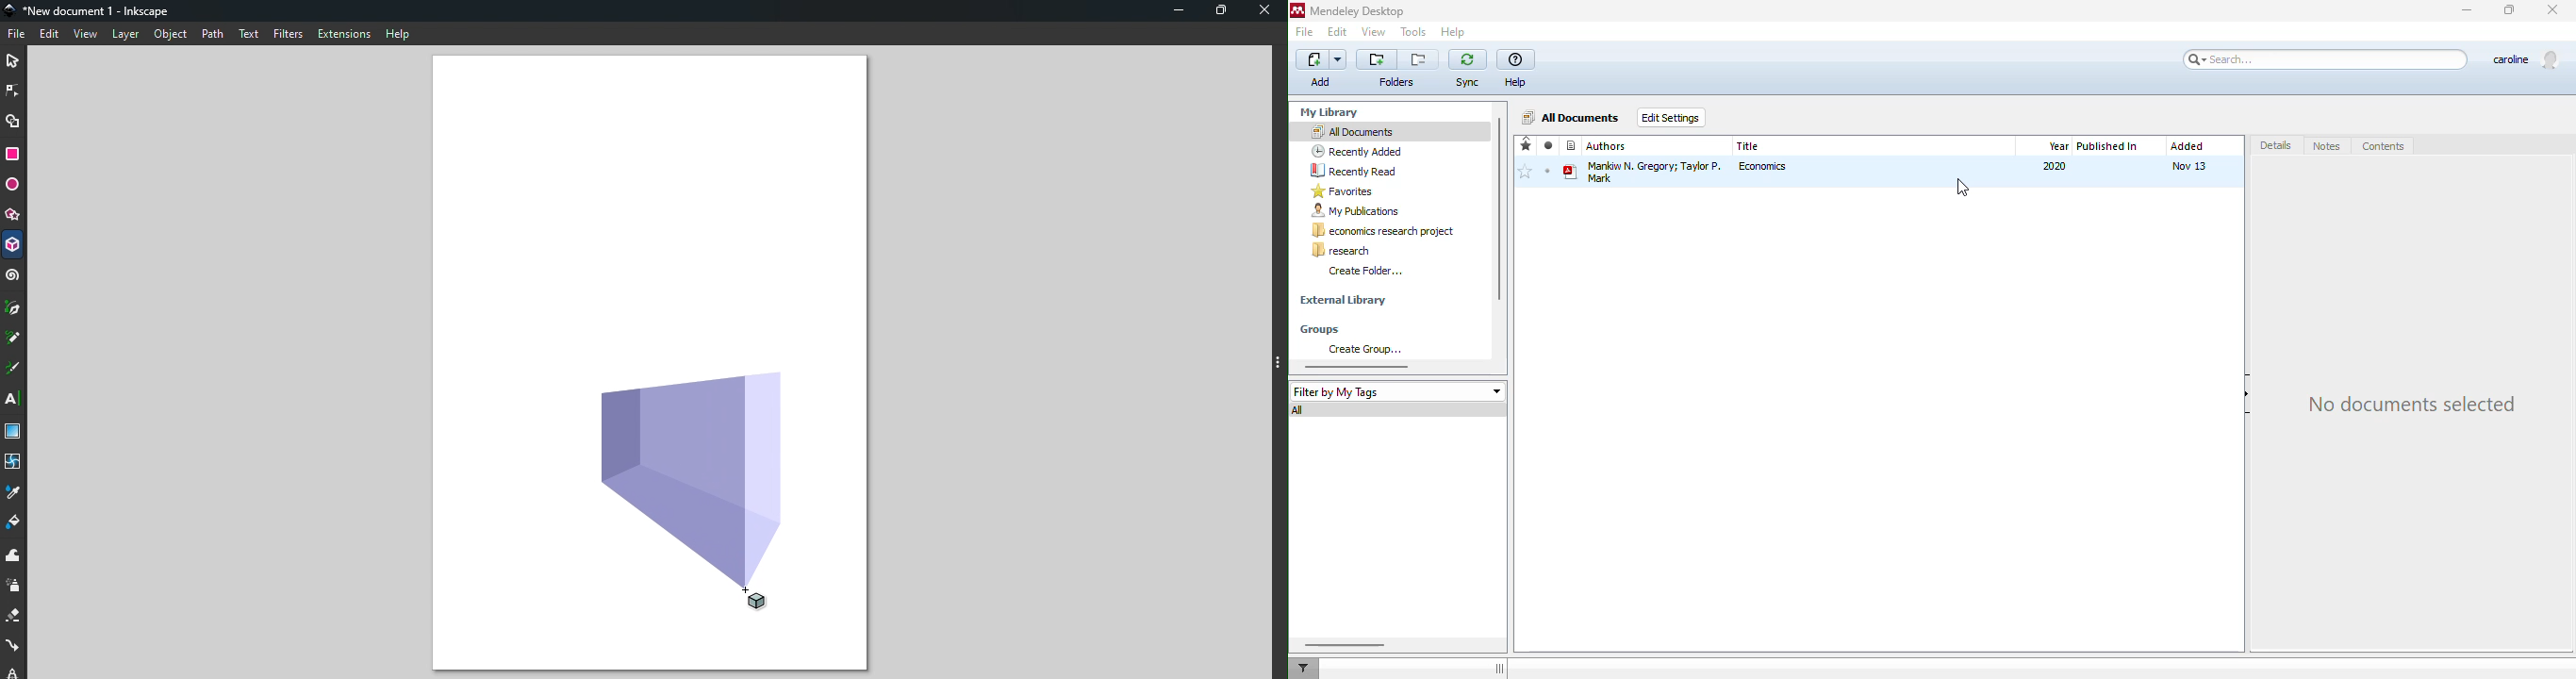 The image size is (2576, 700). Describe the element at coordinates (1548, 144) in the screenshot. I see `read/unread` at that location.